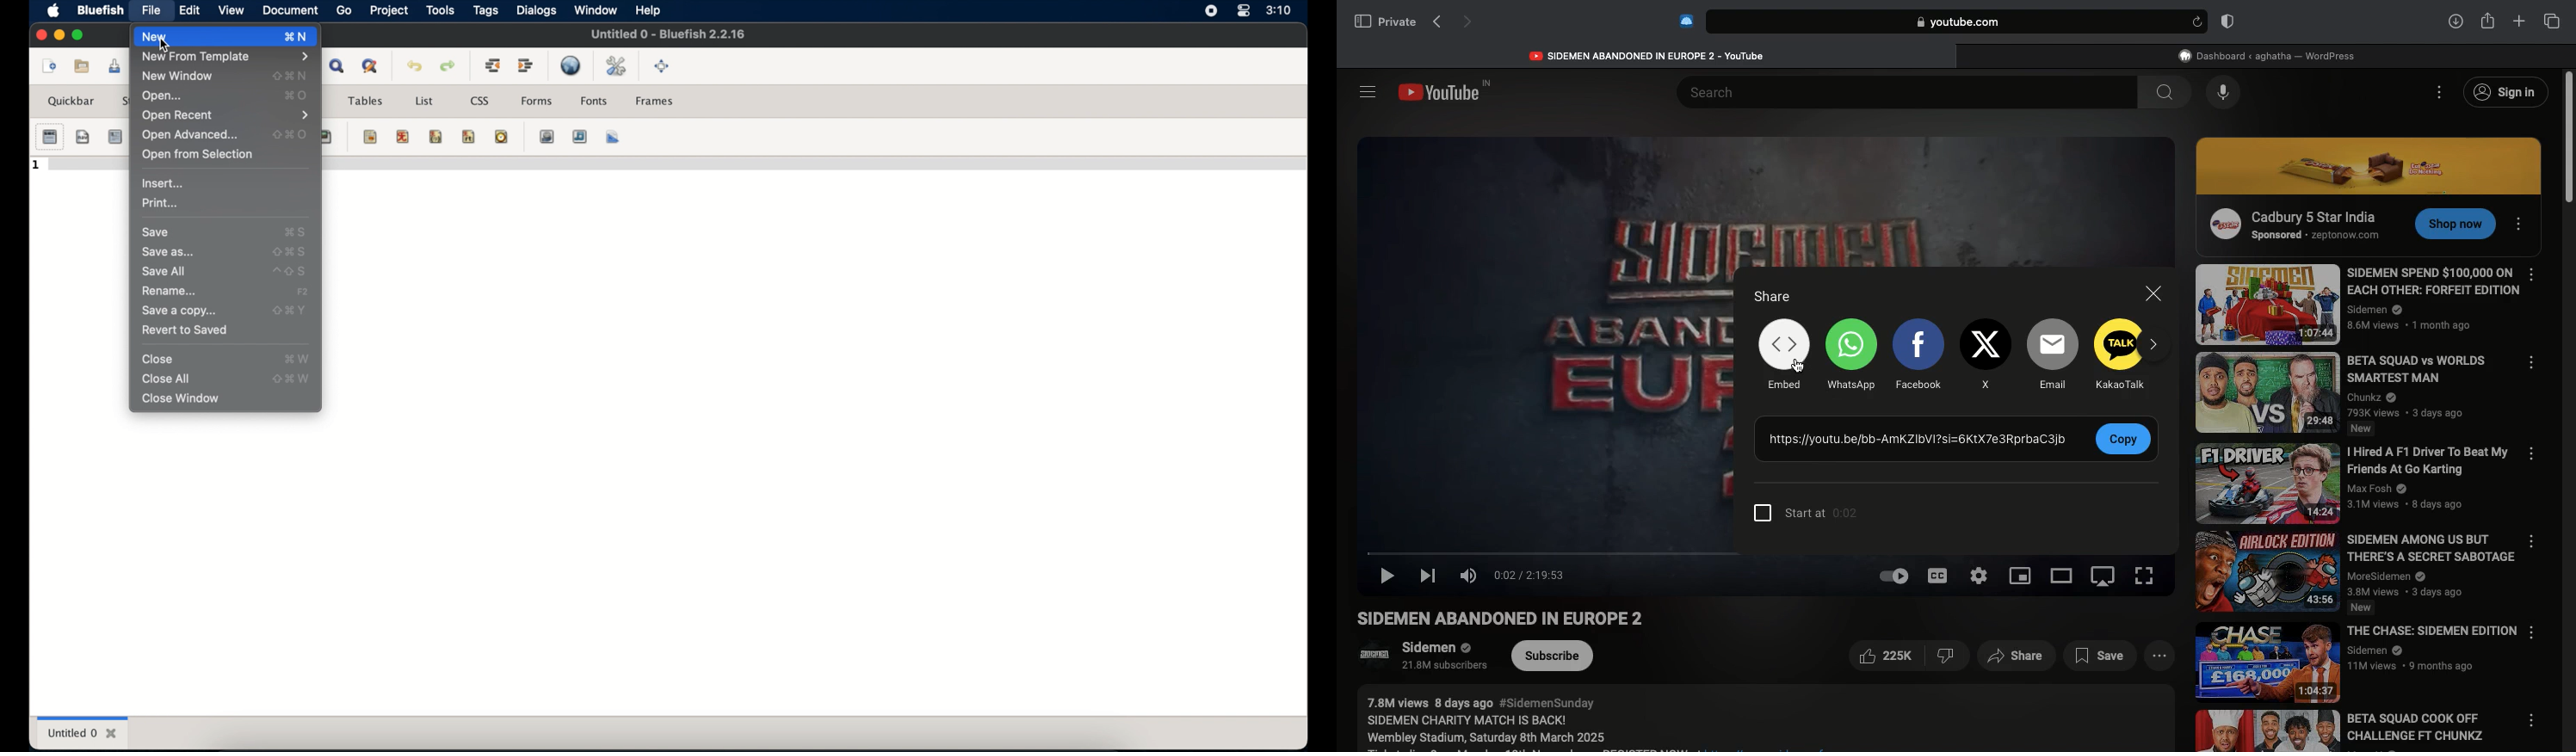 This screenshot has width=2576, height=756. I want to click on open advanced , so click(190, 135).